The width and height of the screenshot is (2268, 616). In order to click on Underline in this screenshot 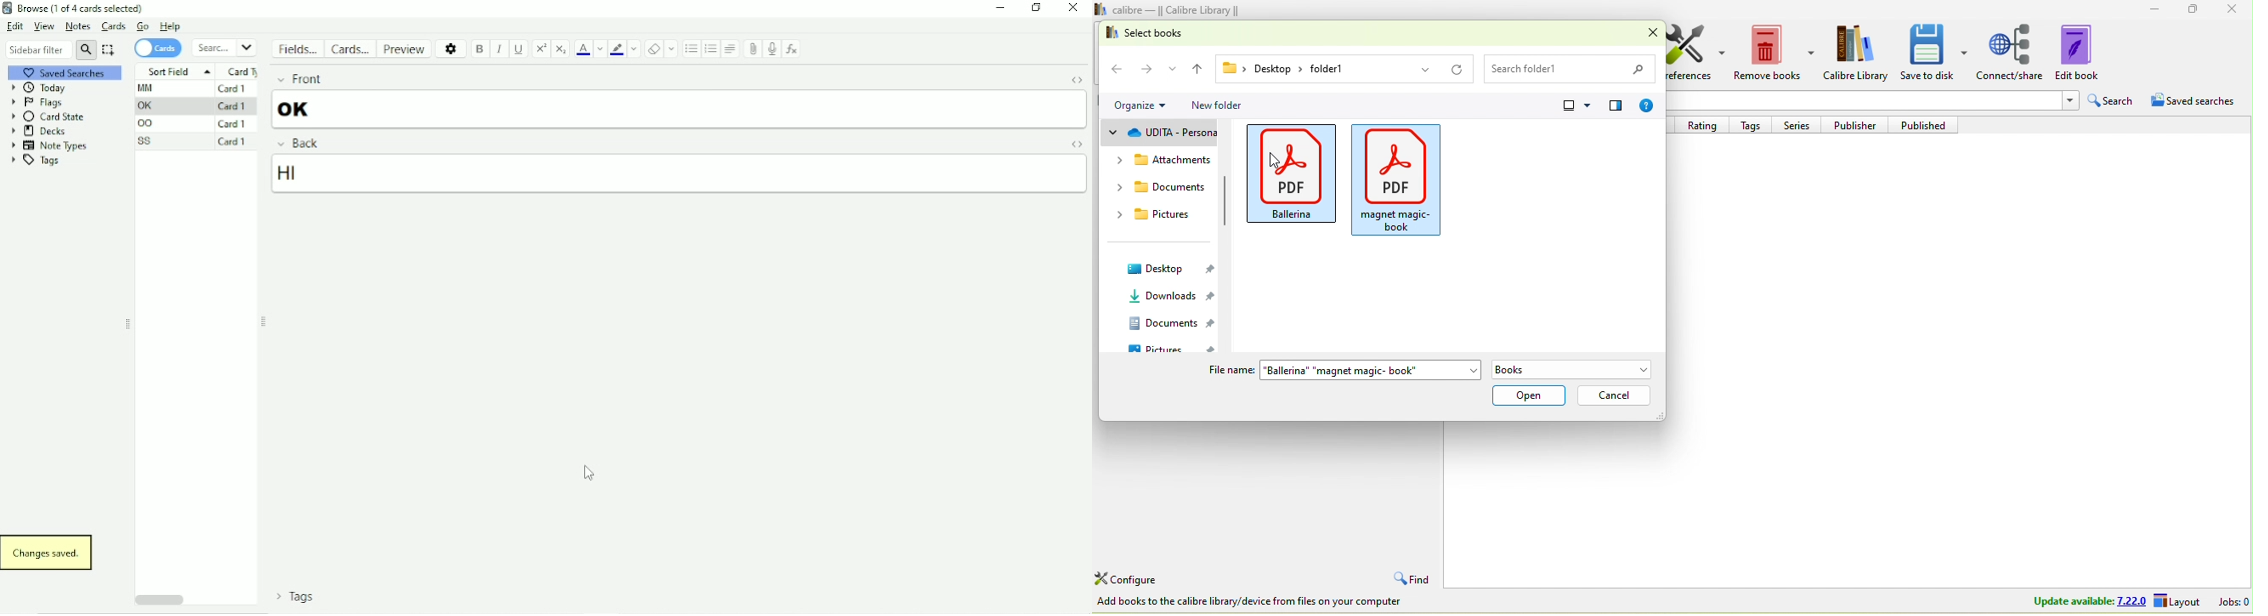, I will do `click(520, 48)`.